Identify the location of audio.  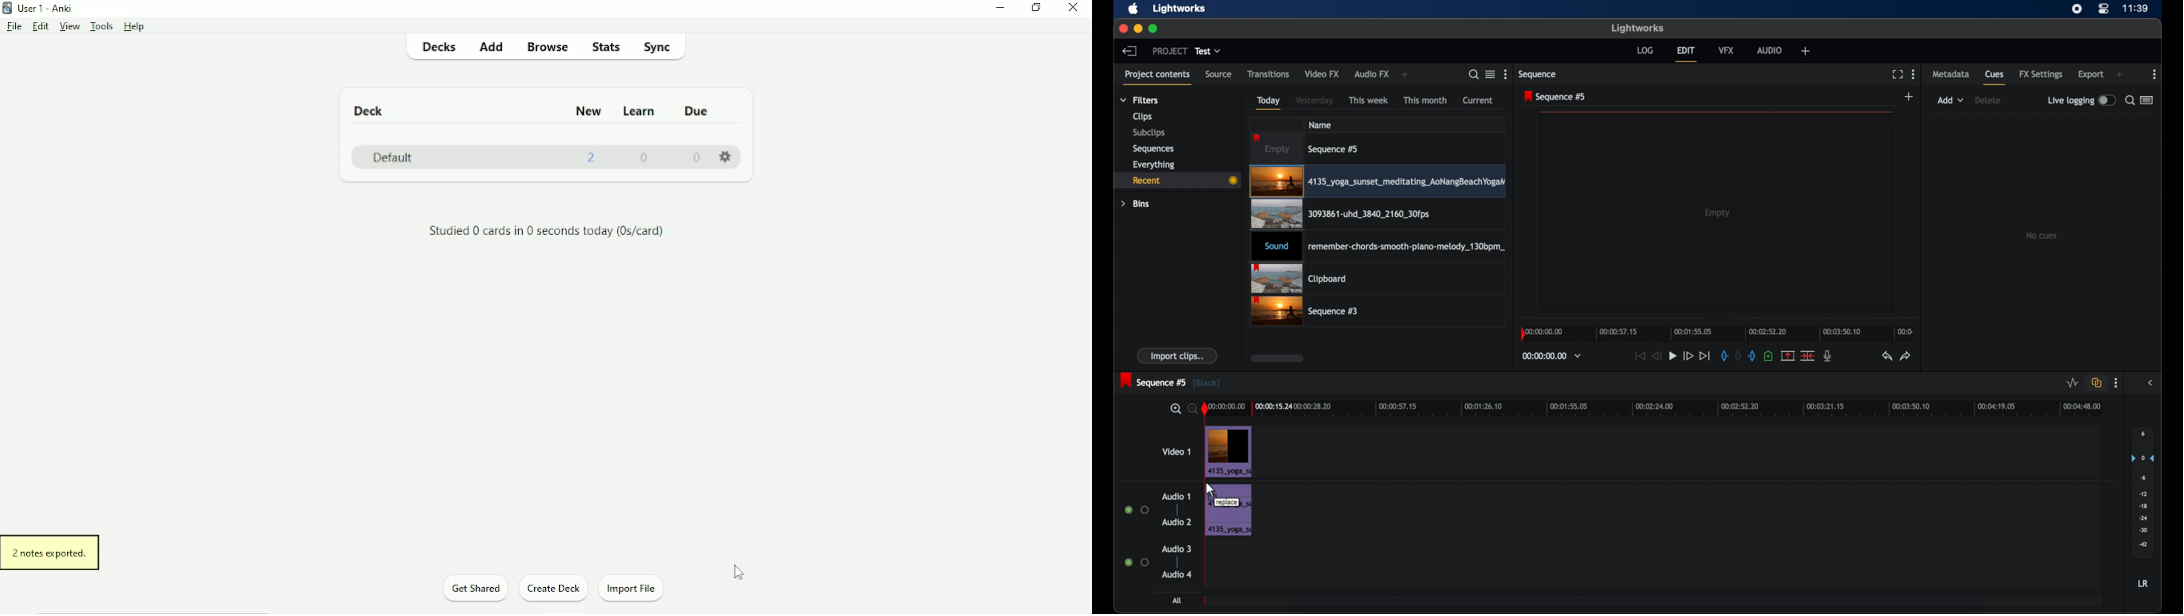
(1770, 51).